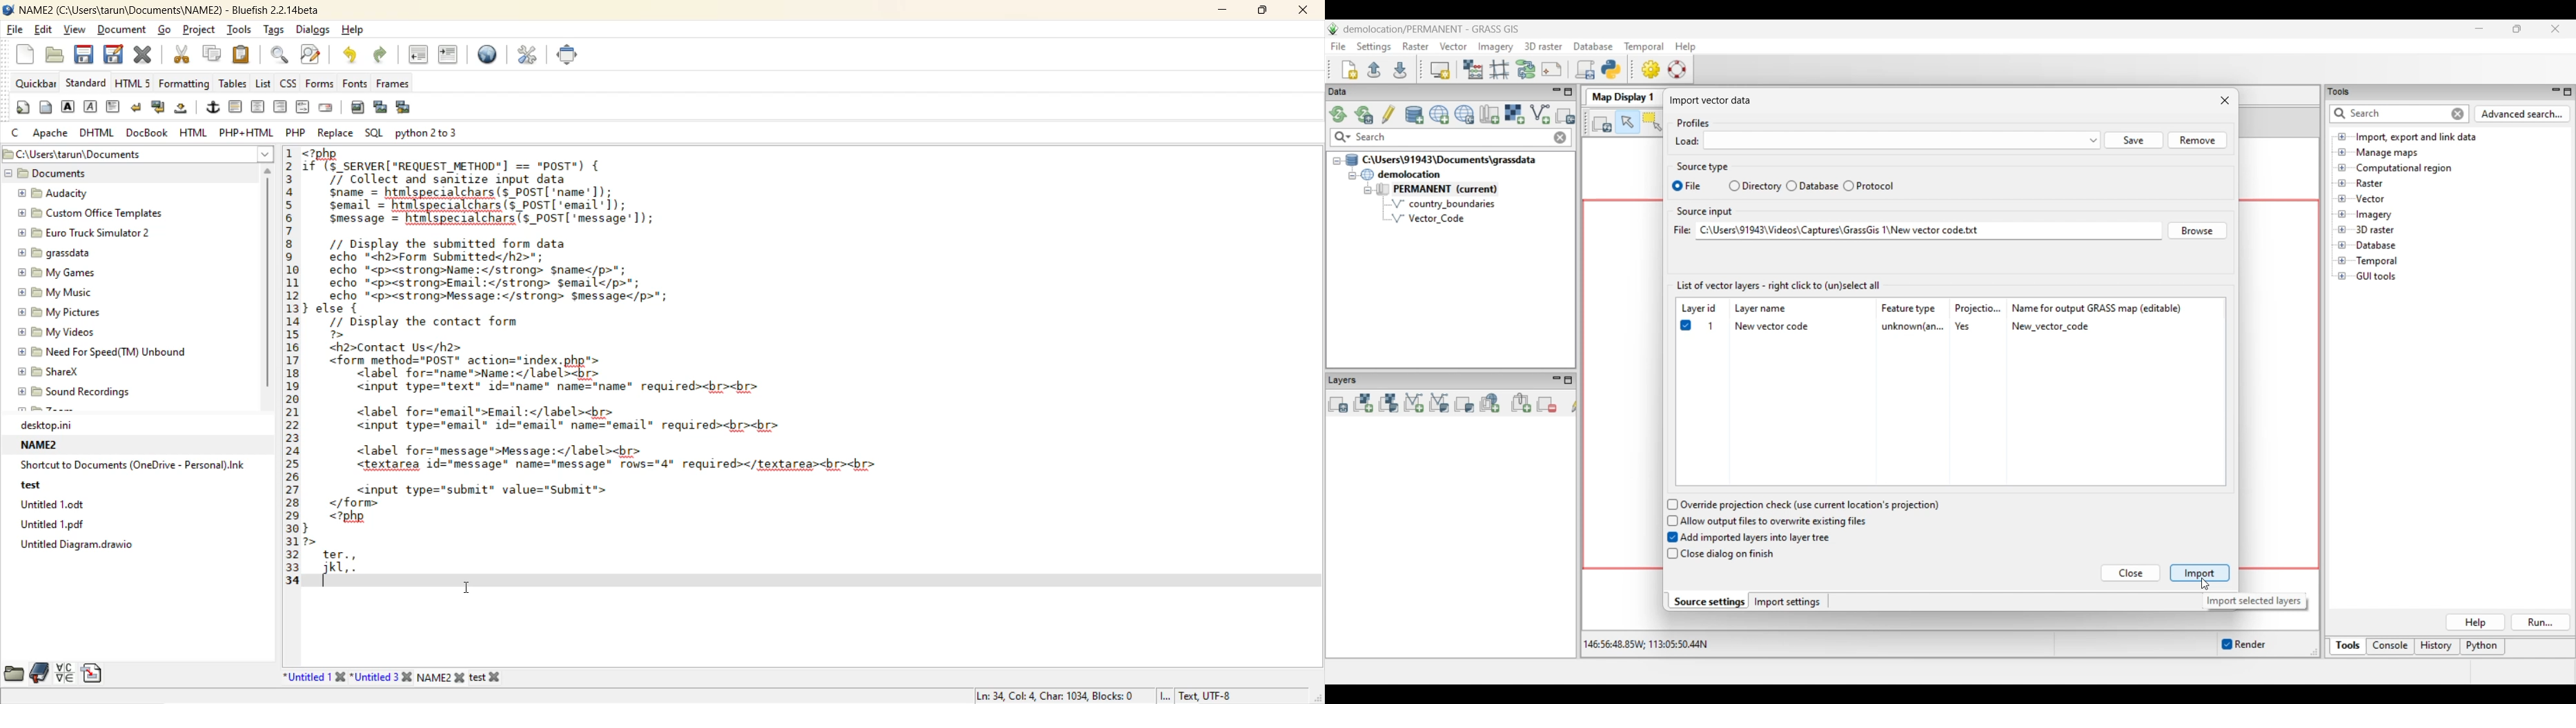 The height and width of the screenshot is (728, 2576). I want to click on apache, so click(53, 134).